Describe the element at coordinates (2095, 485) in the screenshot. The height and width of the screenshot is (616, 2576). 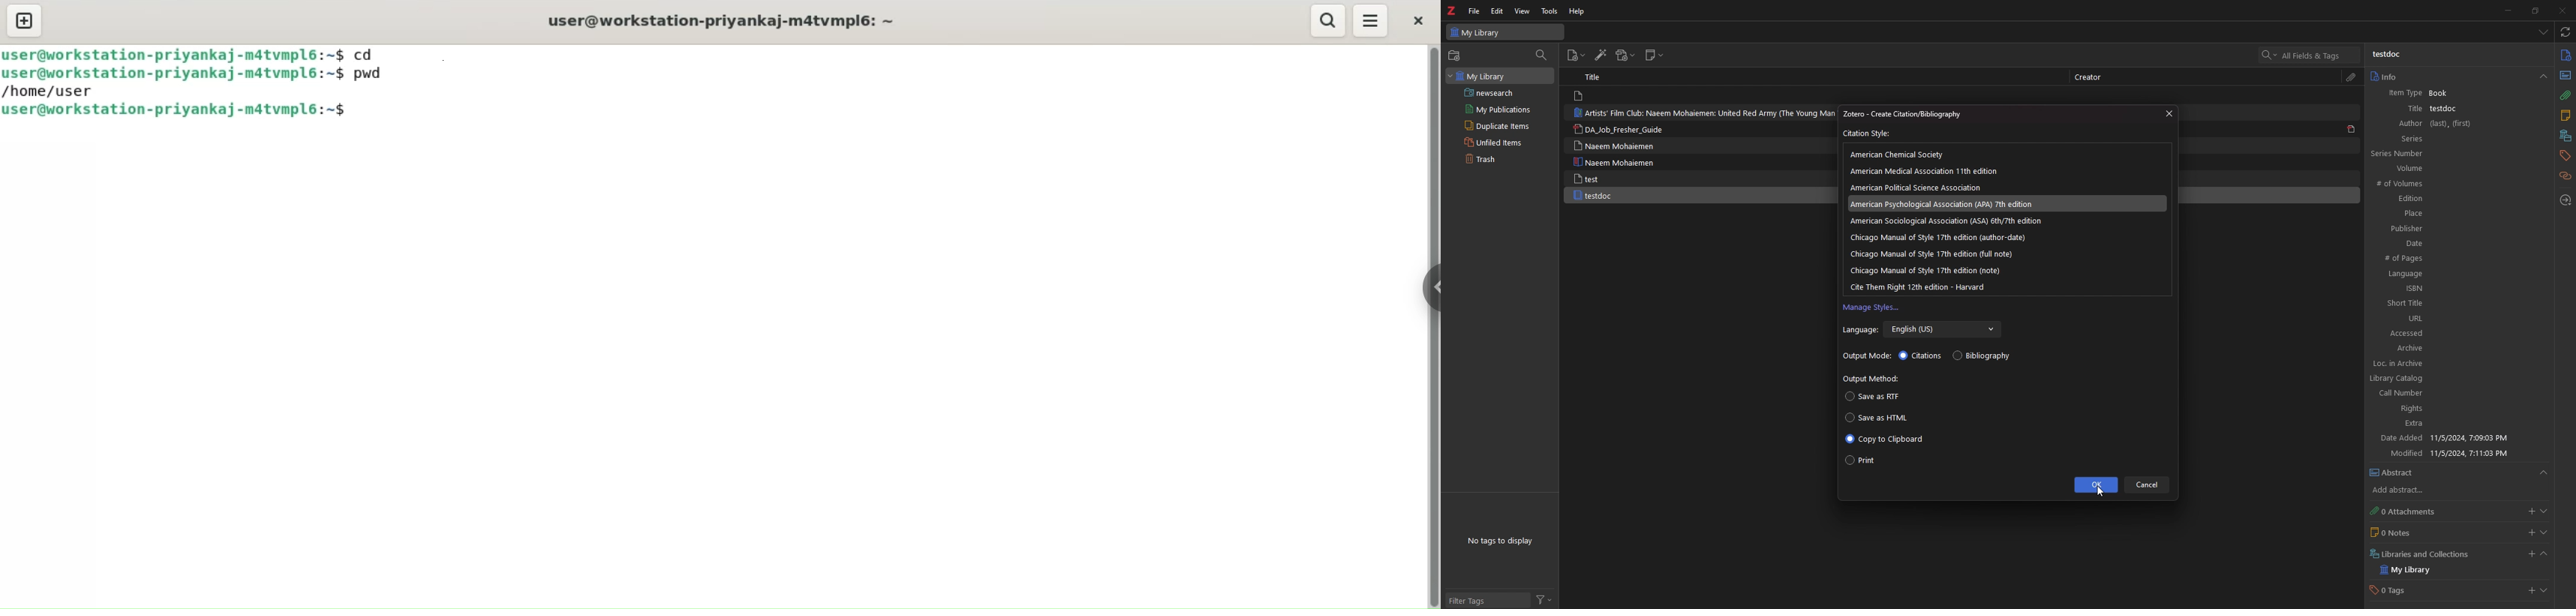
I see `ok` at that location.